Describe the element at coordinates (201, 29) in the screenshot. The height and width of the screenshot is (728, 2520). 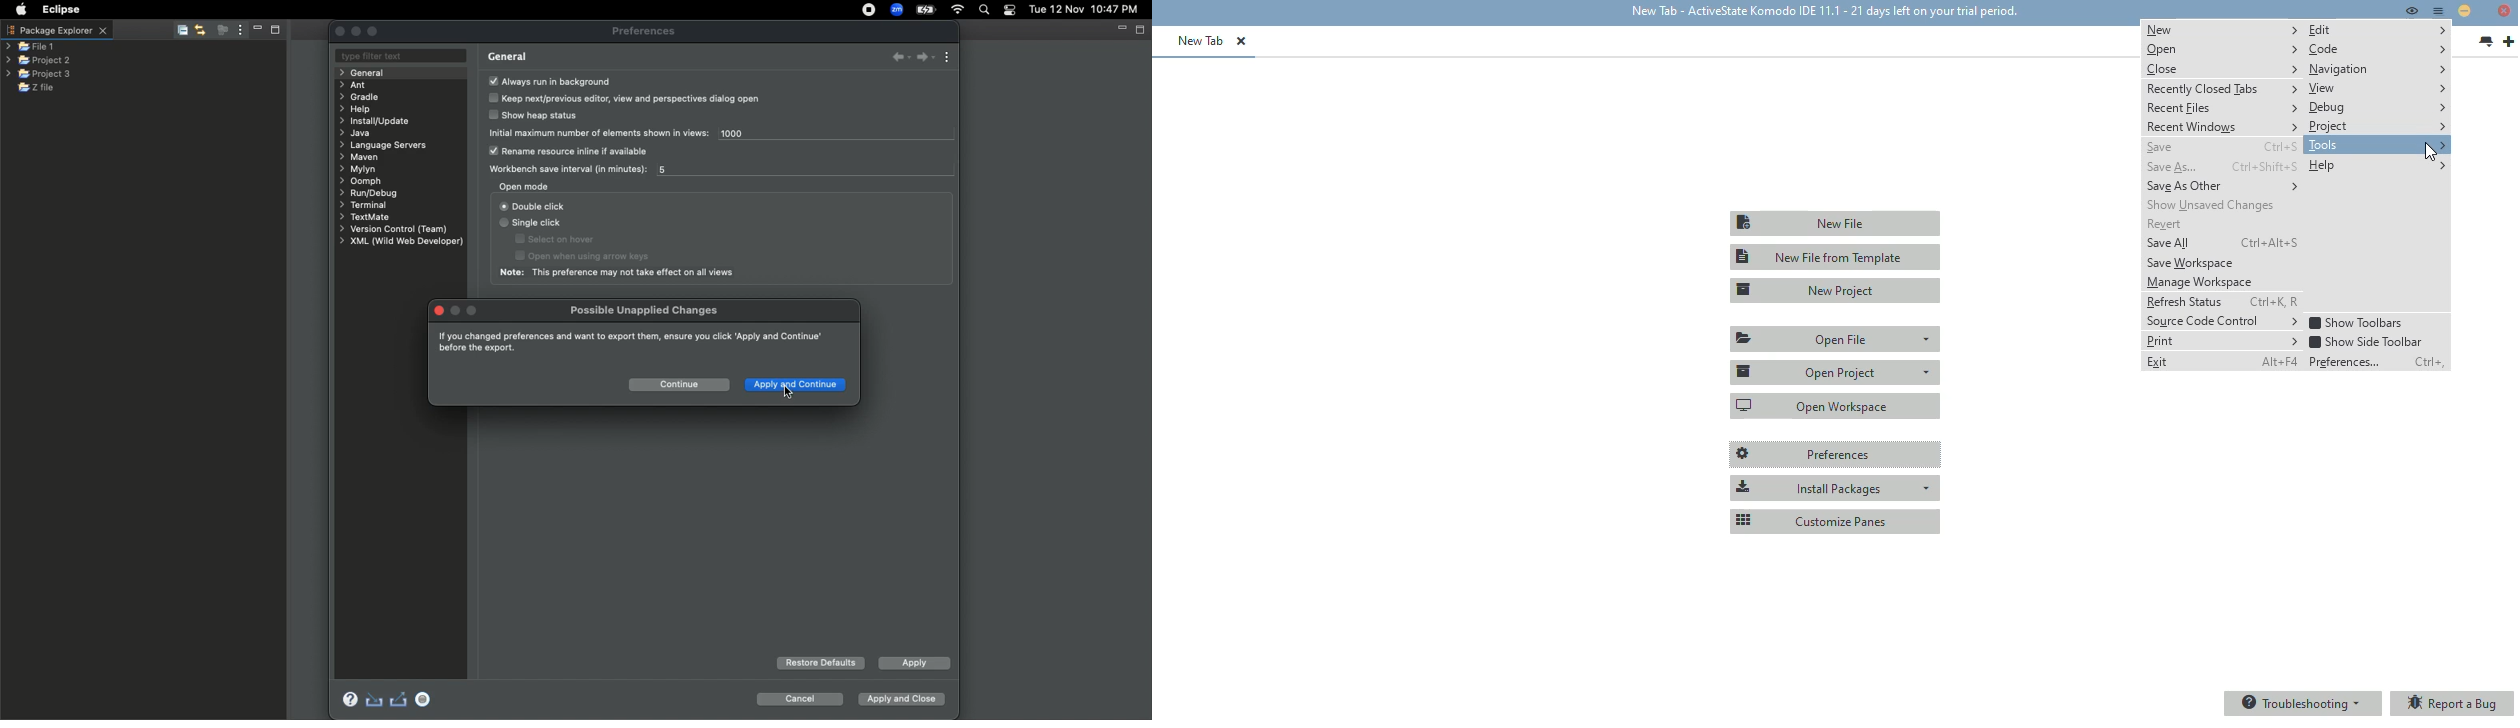
I see `Link with editor` at that location.